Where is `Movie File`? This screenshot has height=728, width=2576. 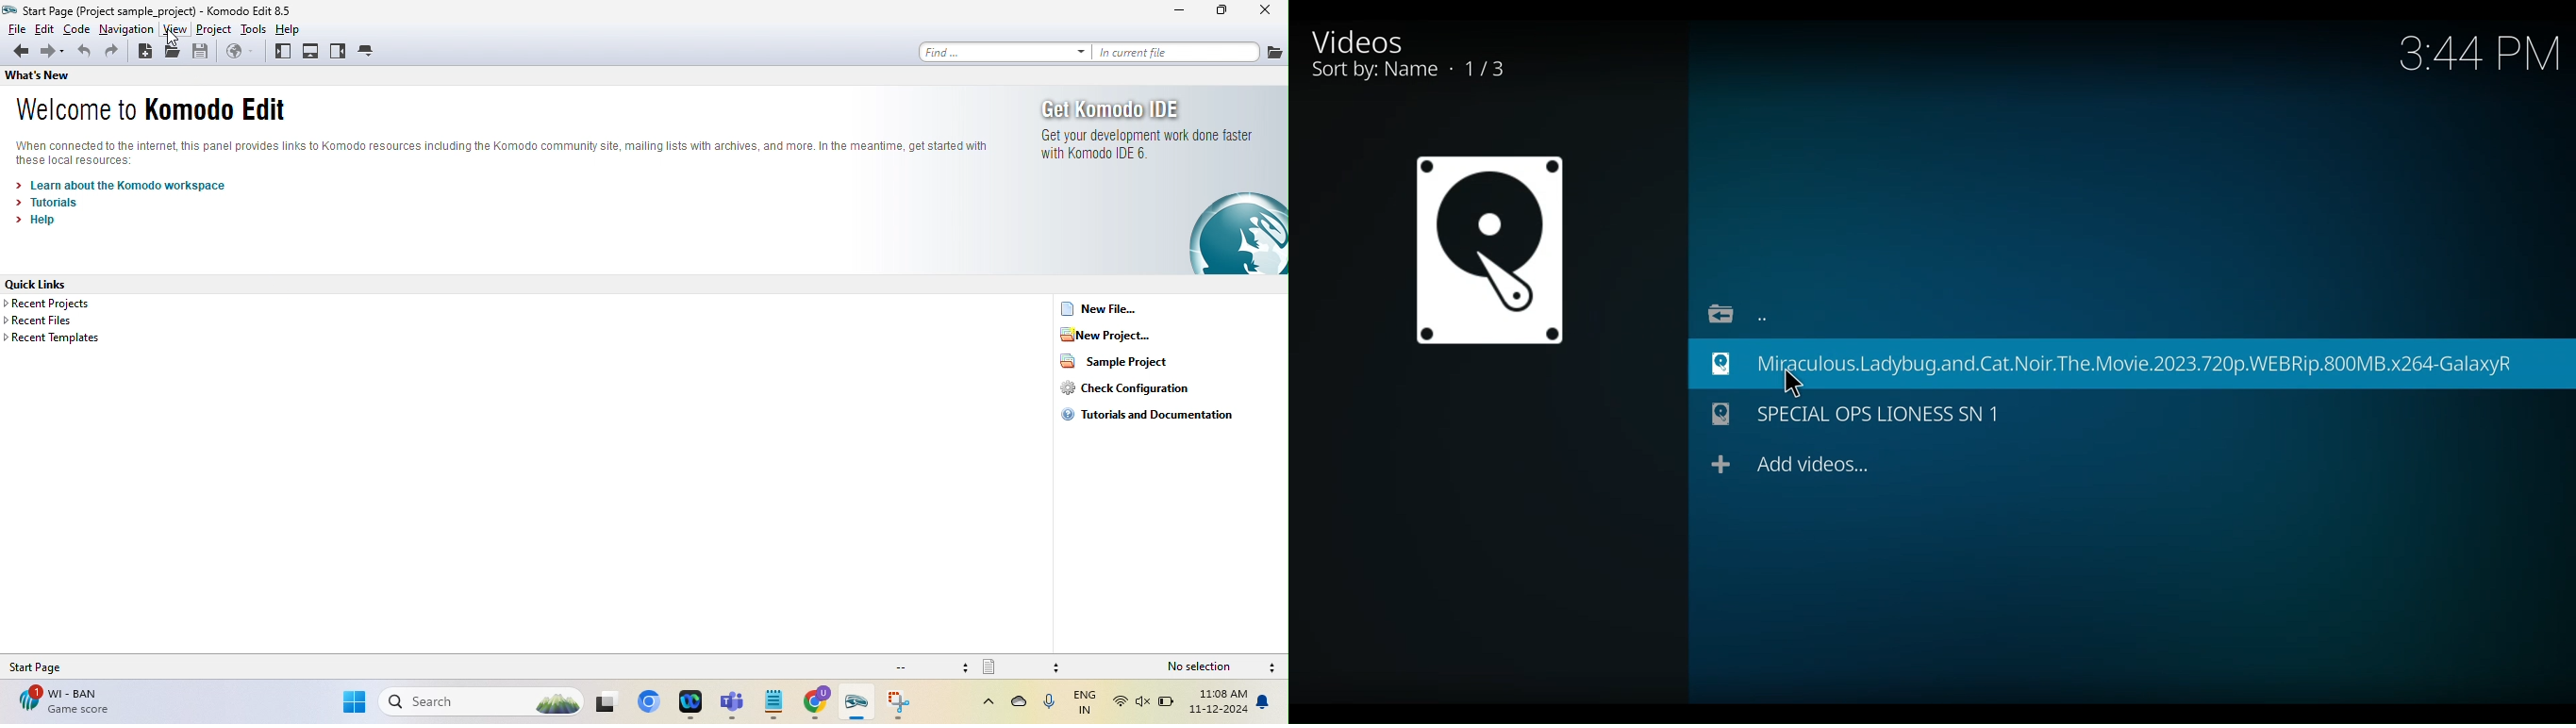
Movie File is located at coordinates (2132, 363).